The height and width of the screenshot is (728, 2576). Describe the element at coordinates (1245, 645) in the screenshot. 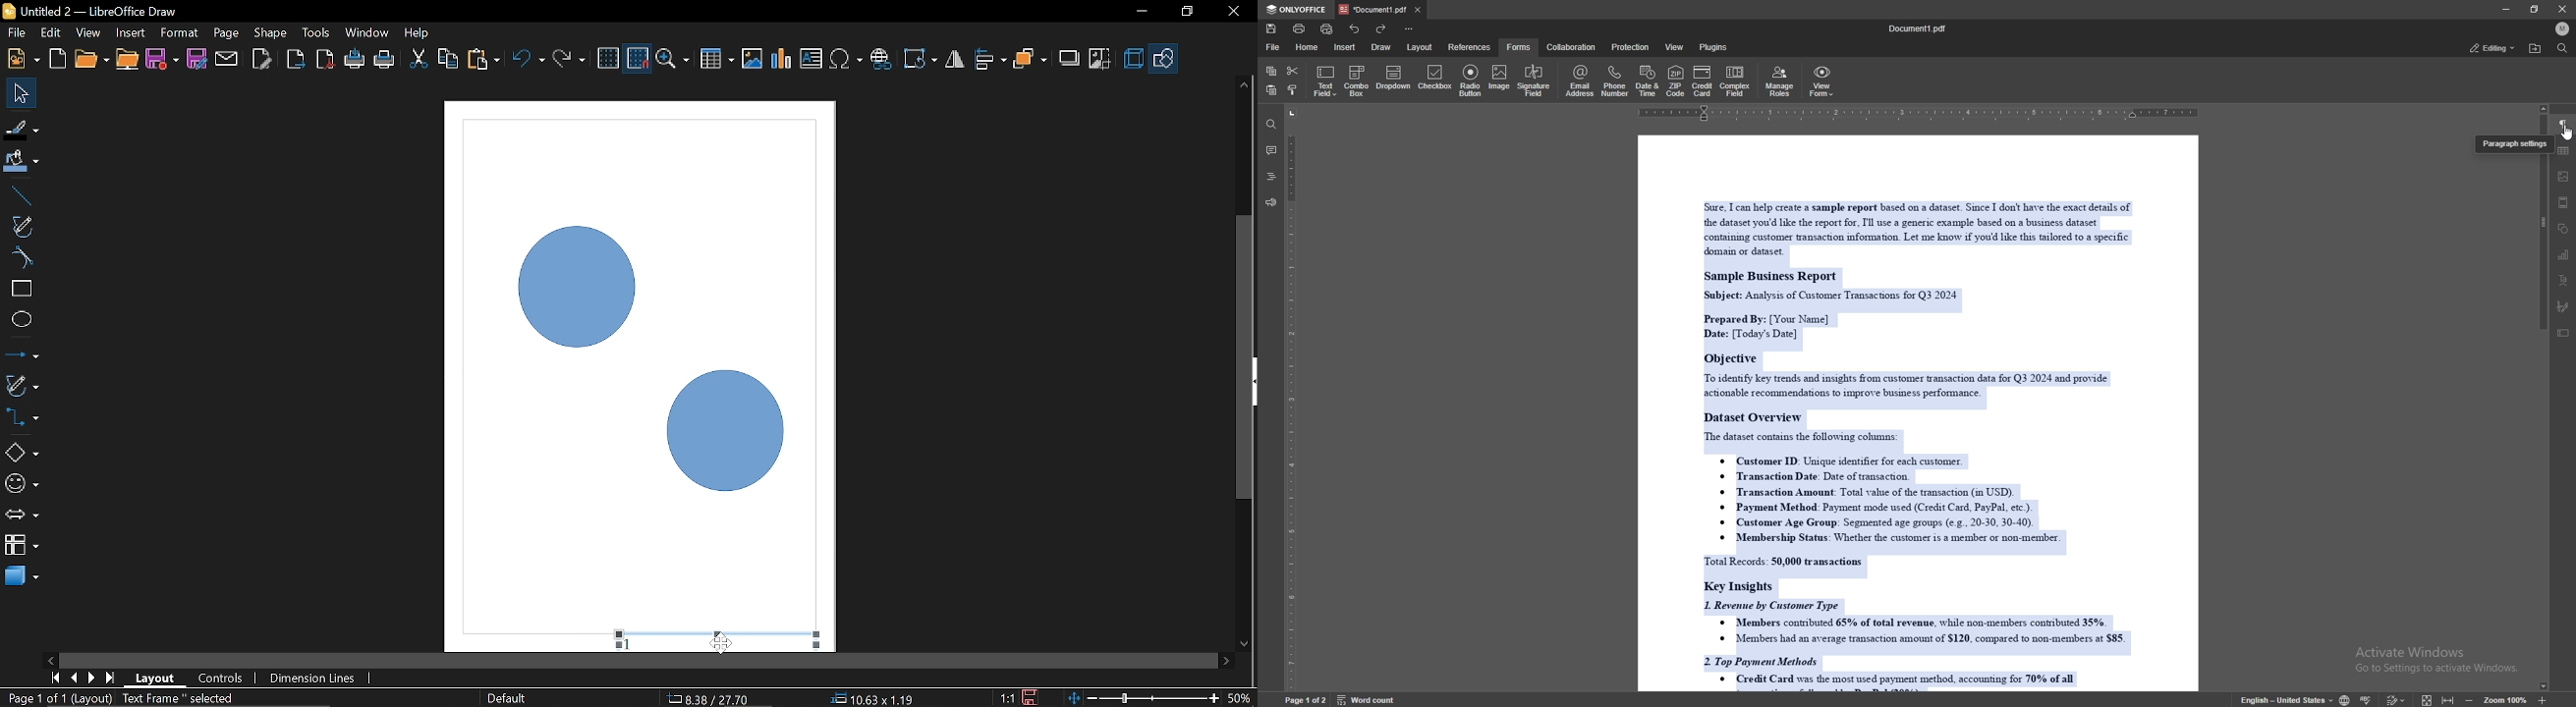

I see `Move down` at that location.